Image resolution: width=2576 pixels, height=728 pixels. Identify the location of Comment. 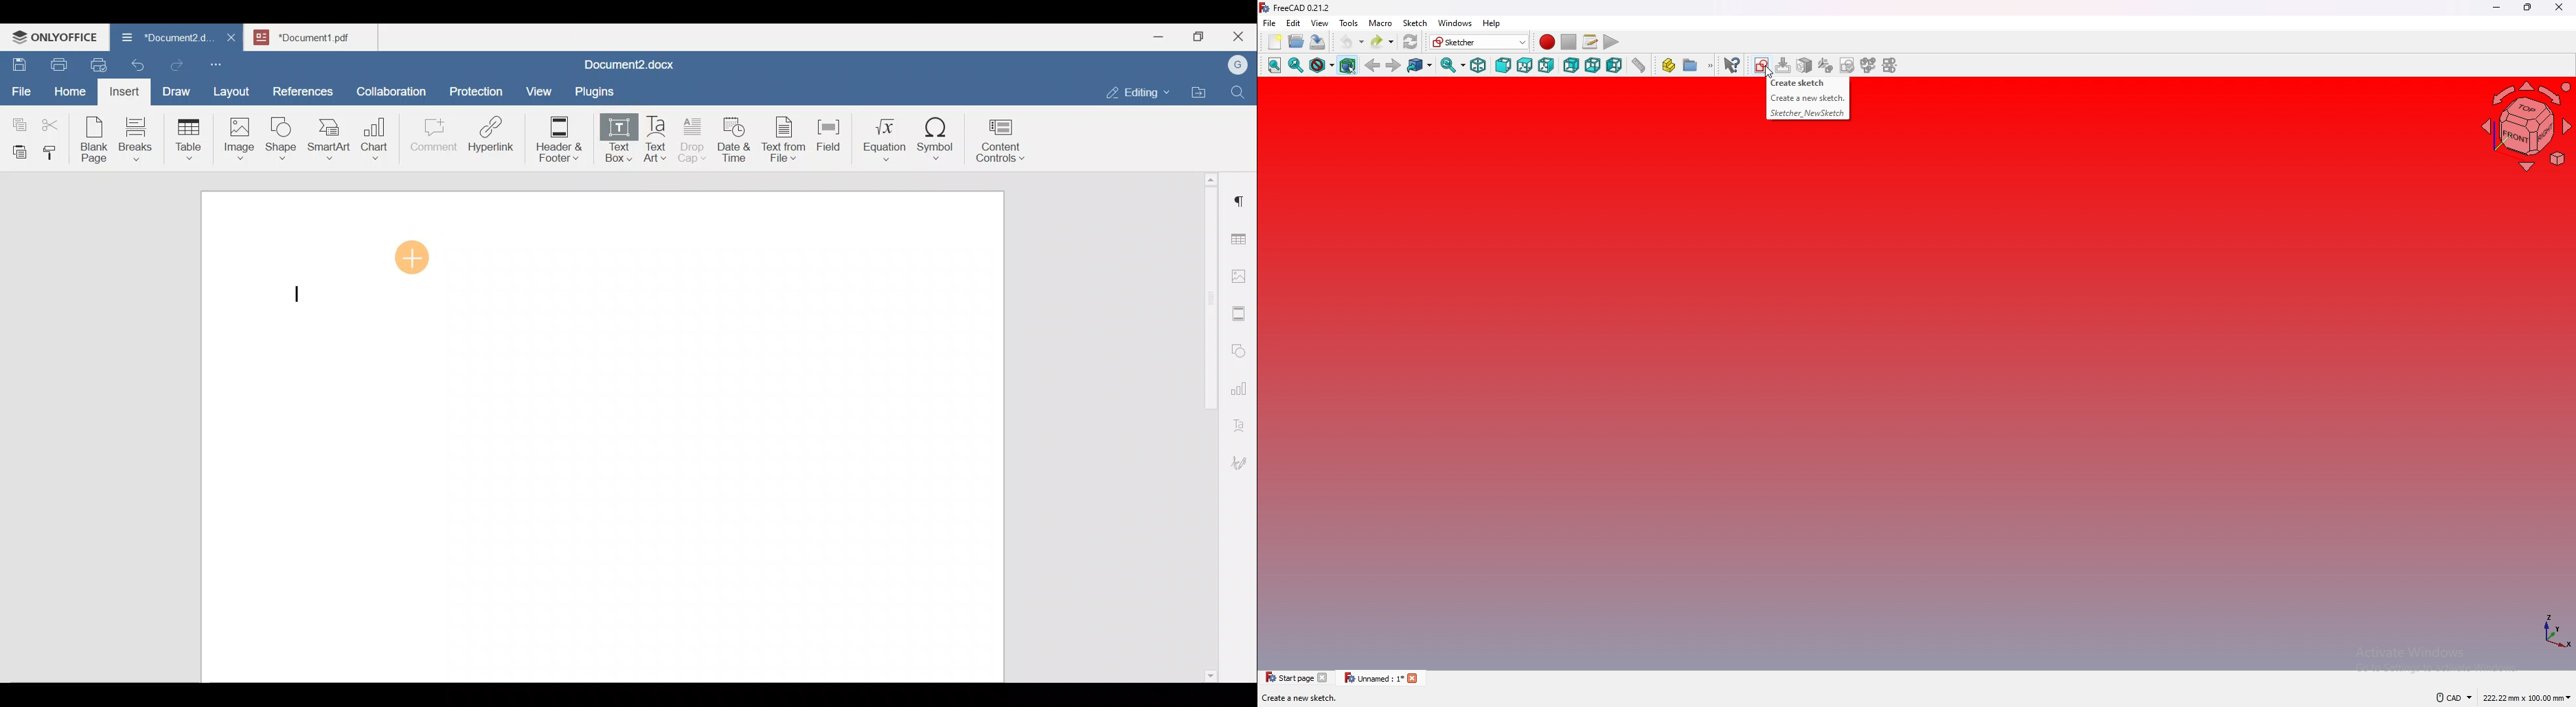
(430, 138).